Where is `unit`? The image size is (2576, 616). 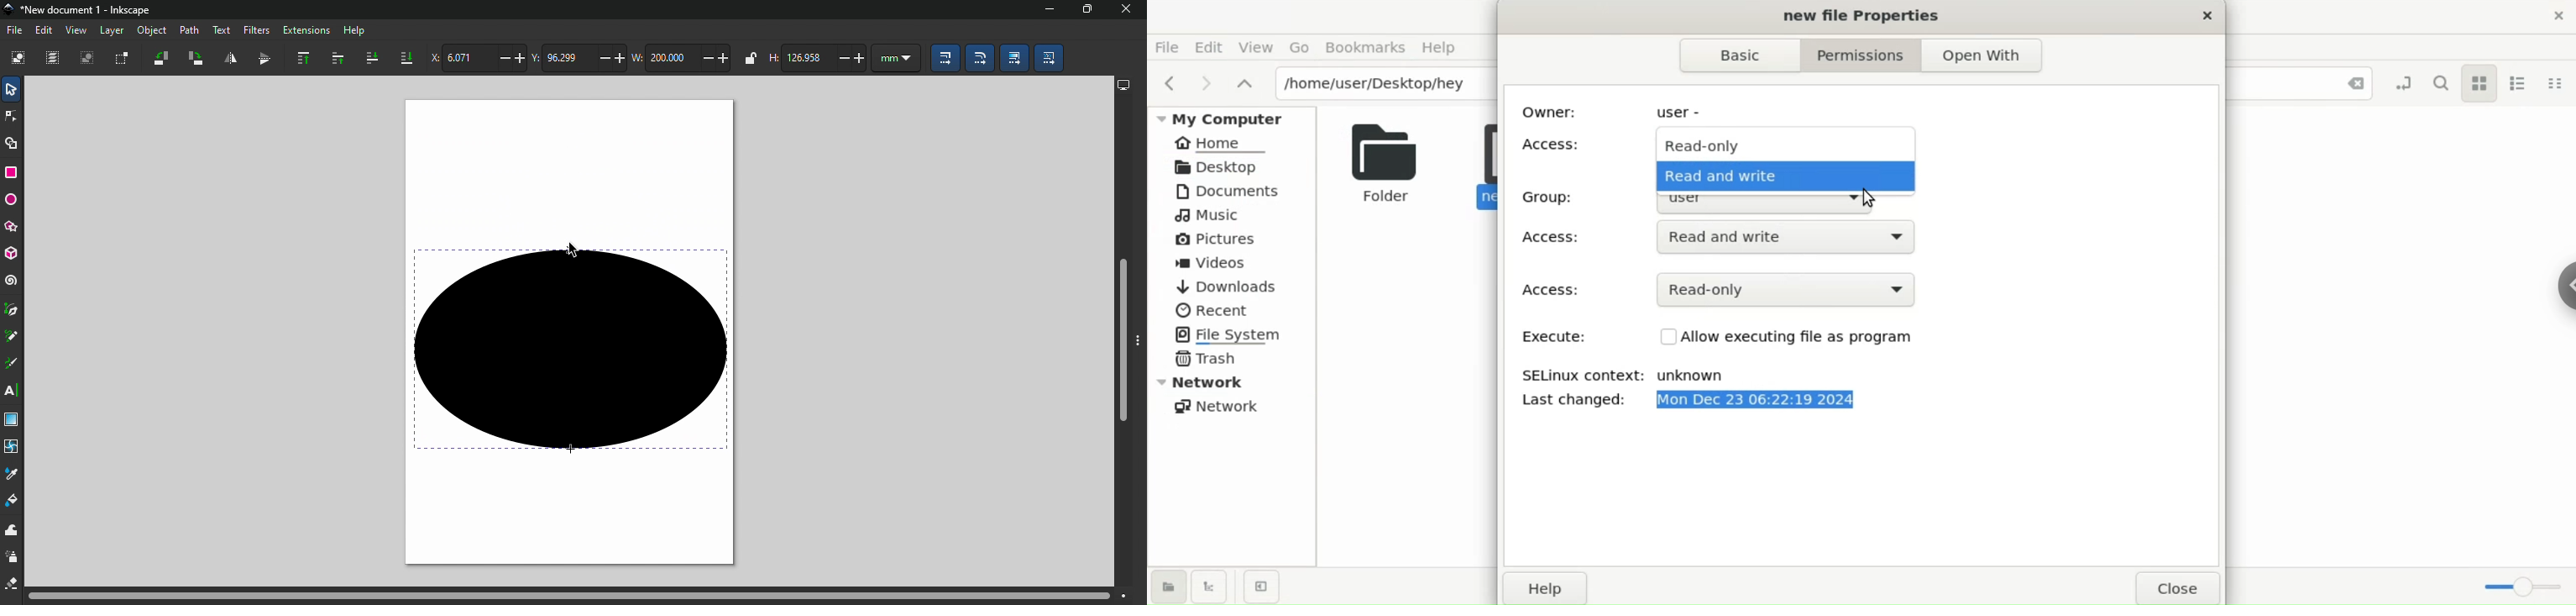
unit is located at coordinates (894, 57).